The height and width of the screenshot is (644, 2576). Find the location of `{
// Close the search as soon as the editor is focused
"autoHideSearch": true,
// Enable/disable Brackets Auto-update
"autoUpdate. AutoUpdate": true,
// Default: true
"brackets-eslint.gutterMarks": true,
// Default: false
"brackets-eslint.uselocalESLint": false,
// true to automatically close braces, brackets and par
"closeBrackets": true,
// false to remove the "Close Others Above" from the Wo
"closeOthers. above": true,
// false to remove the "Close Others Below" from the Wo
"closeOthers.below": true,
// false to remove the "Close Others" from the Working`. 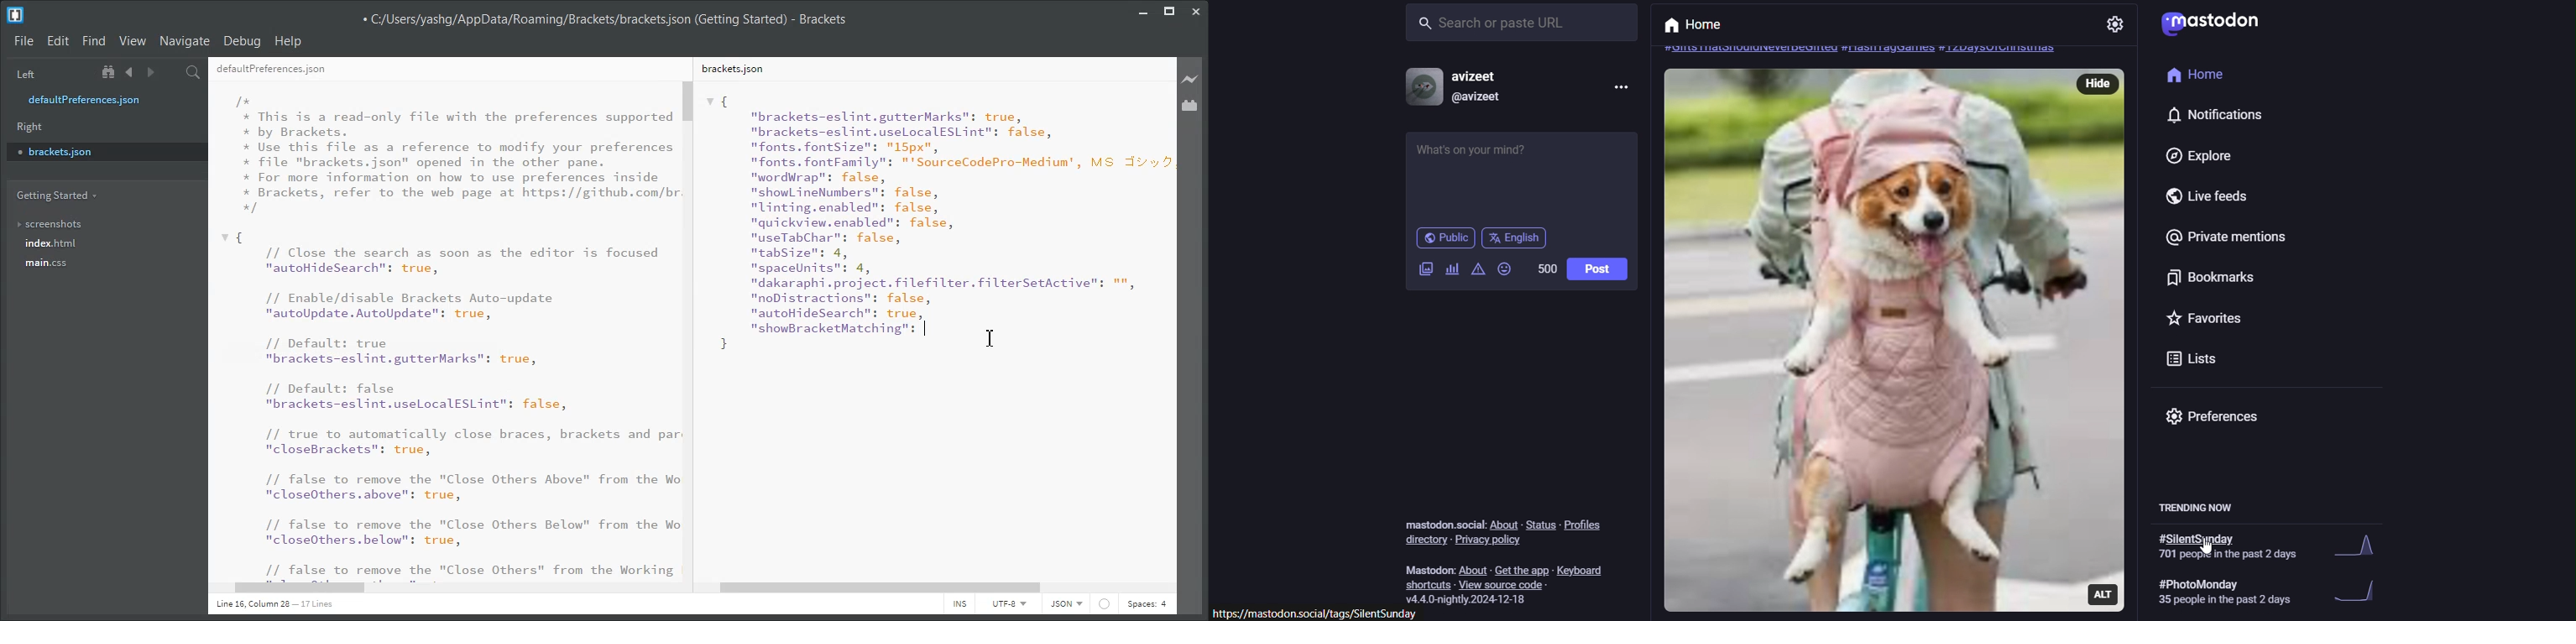

{
// Close the search as soon as the editor is focused
"autoHideSearch": true,
// Enable/disable Brackets Auto-update
"autoUpdate. AutoUpdate": true,
// Default: true
"brackets-eslint.gutterMarks": true,
// Default: false
"brackets-eslint.uselocalESLint": false,
// true to automatically close braces, brackets and par
"closeBrackets": true,
// false to remove the "Close Others Above" from the Wo
"closeOthers. above": true,
// false to remove the "Close Others Below" from the Wo
"closeOthers.below": true,
// false to remove the "Close Others" from the Working is located at coordinates (450, 404).